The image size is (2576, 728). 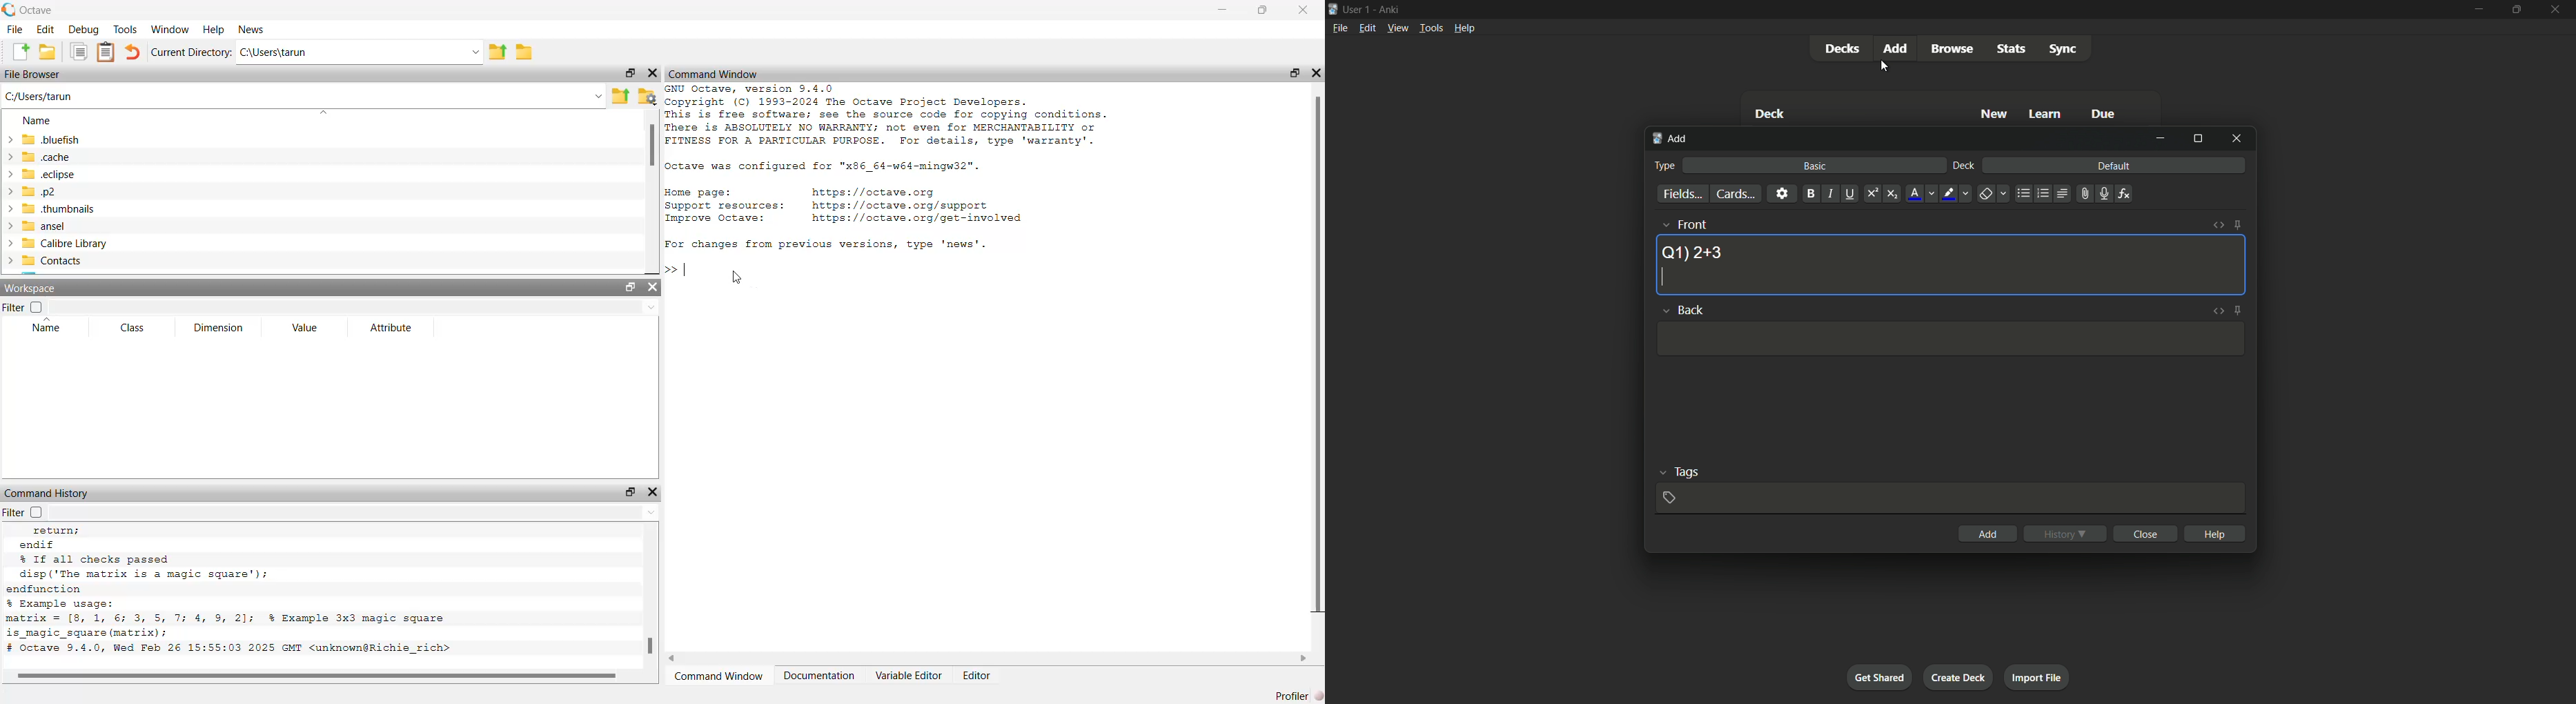 What do you see at coordinates (629, 286) in the screenshot?
I see `maximize` at bounding box center [629, 286].